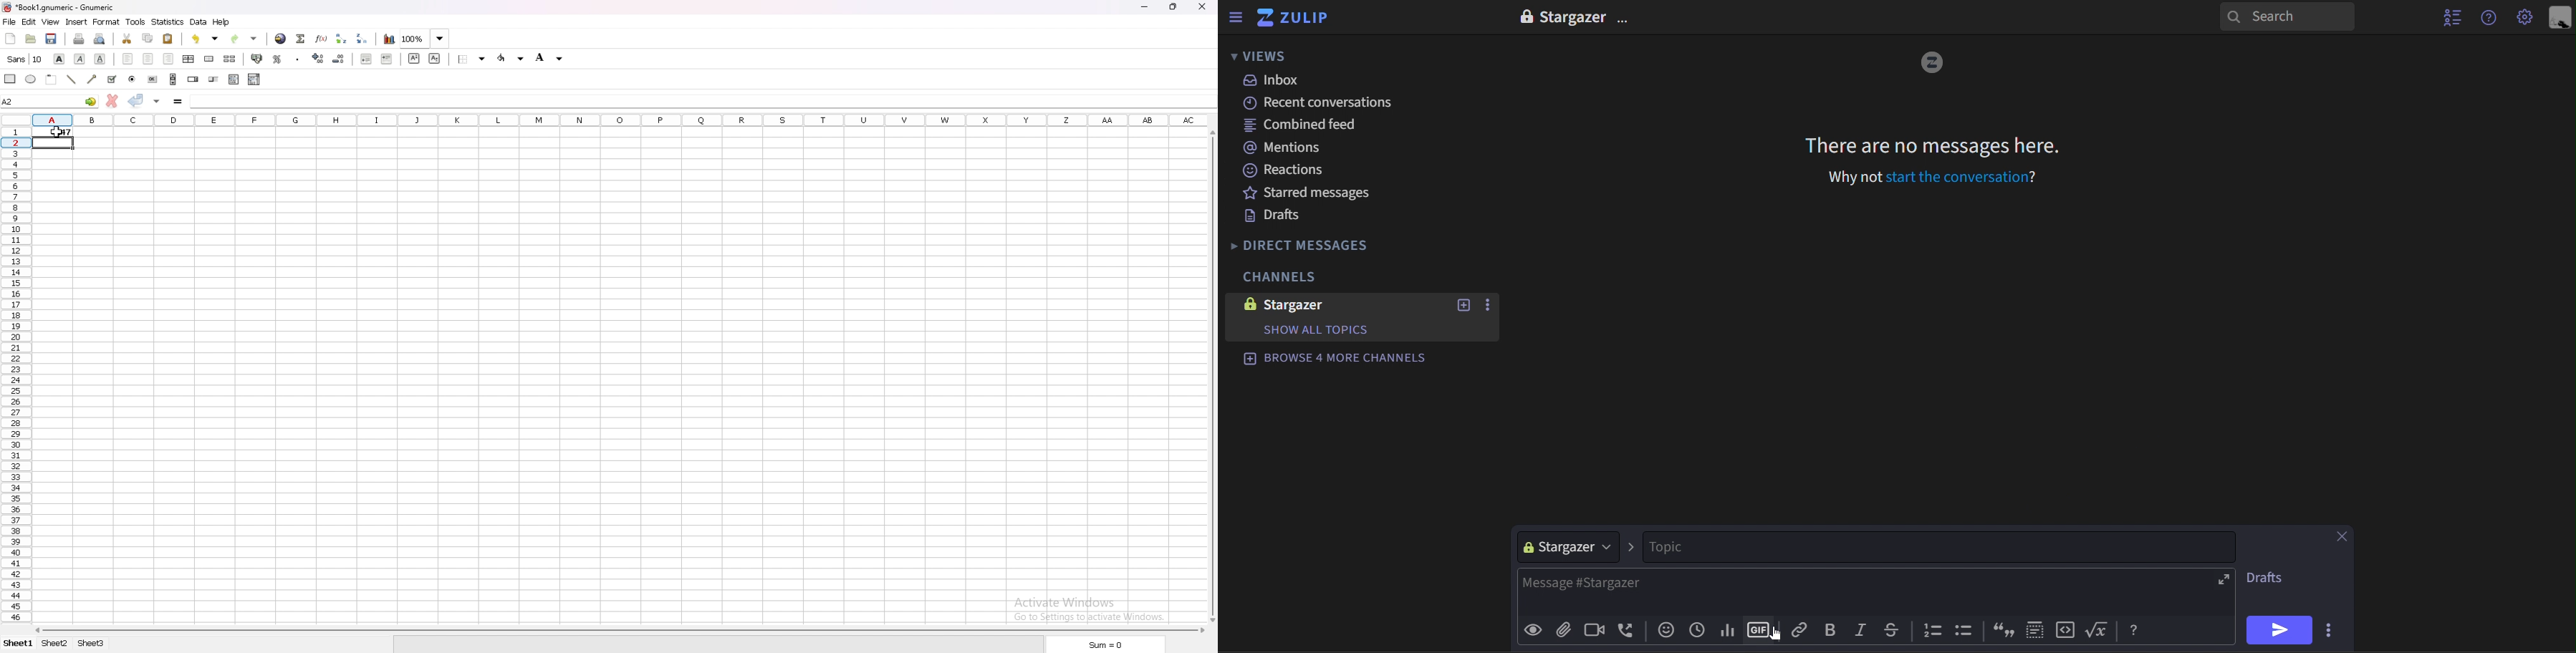 Image resolution: width=2576 pixels, height=672 pixels. I want to click on zulip, so click(1295, 18).